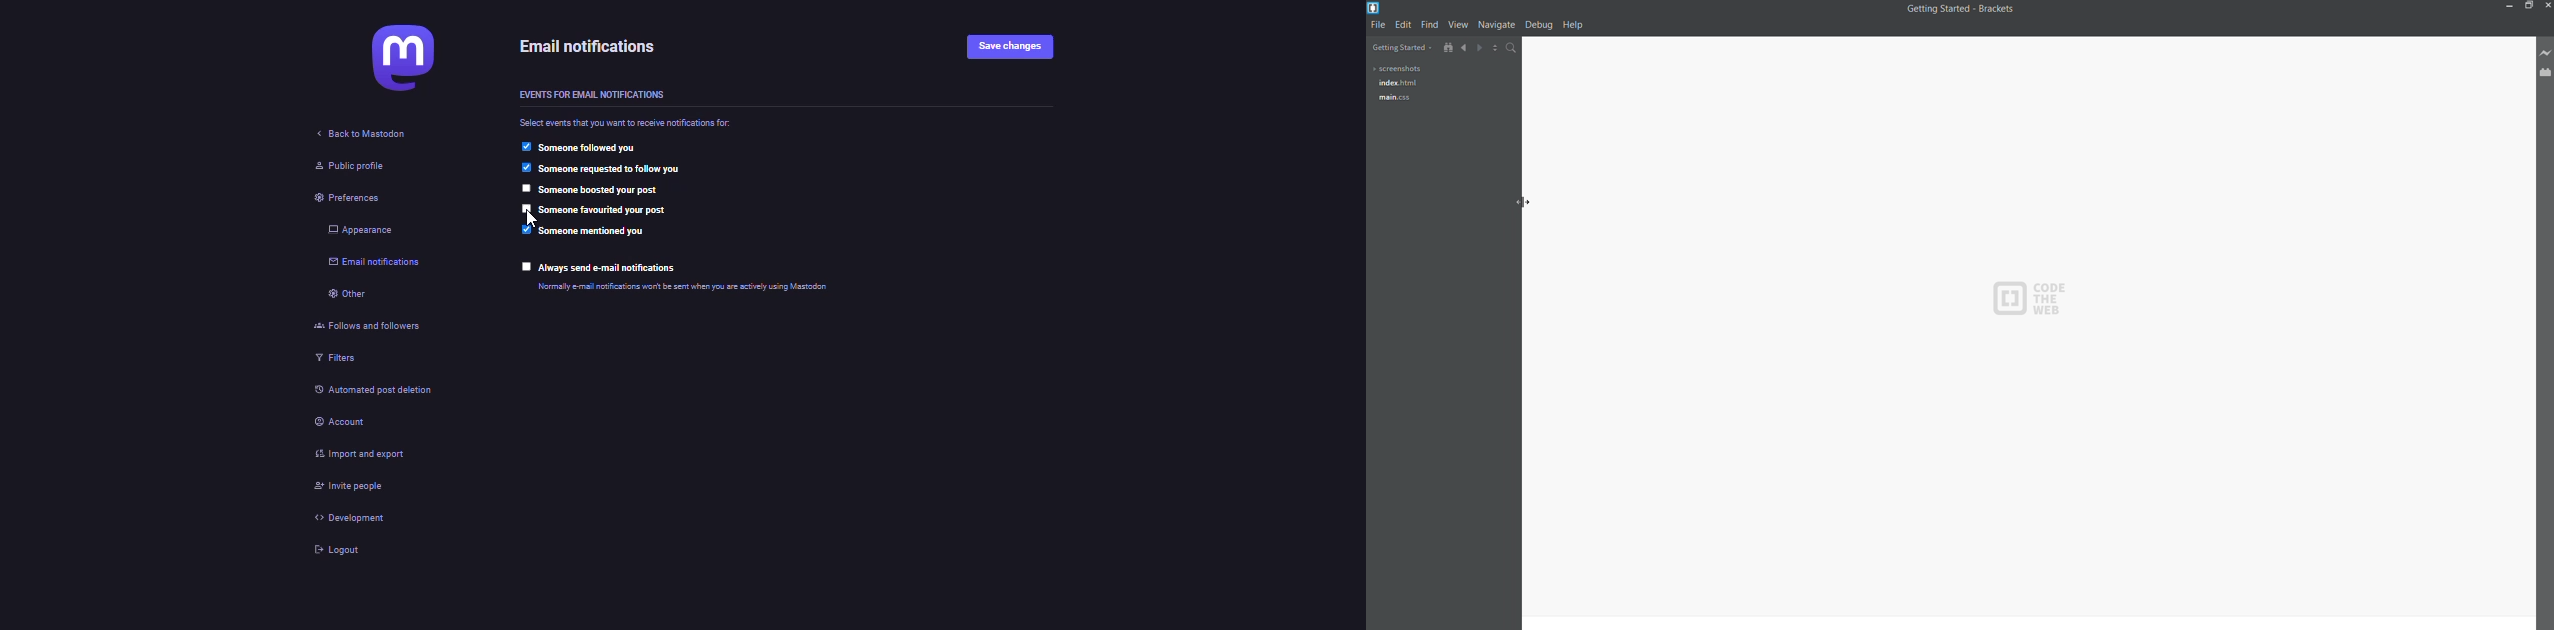 The height and width of the screenshot is (644, 2576). I want to click on edit, so click(1402, 25).